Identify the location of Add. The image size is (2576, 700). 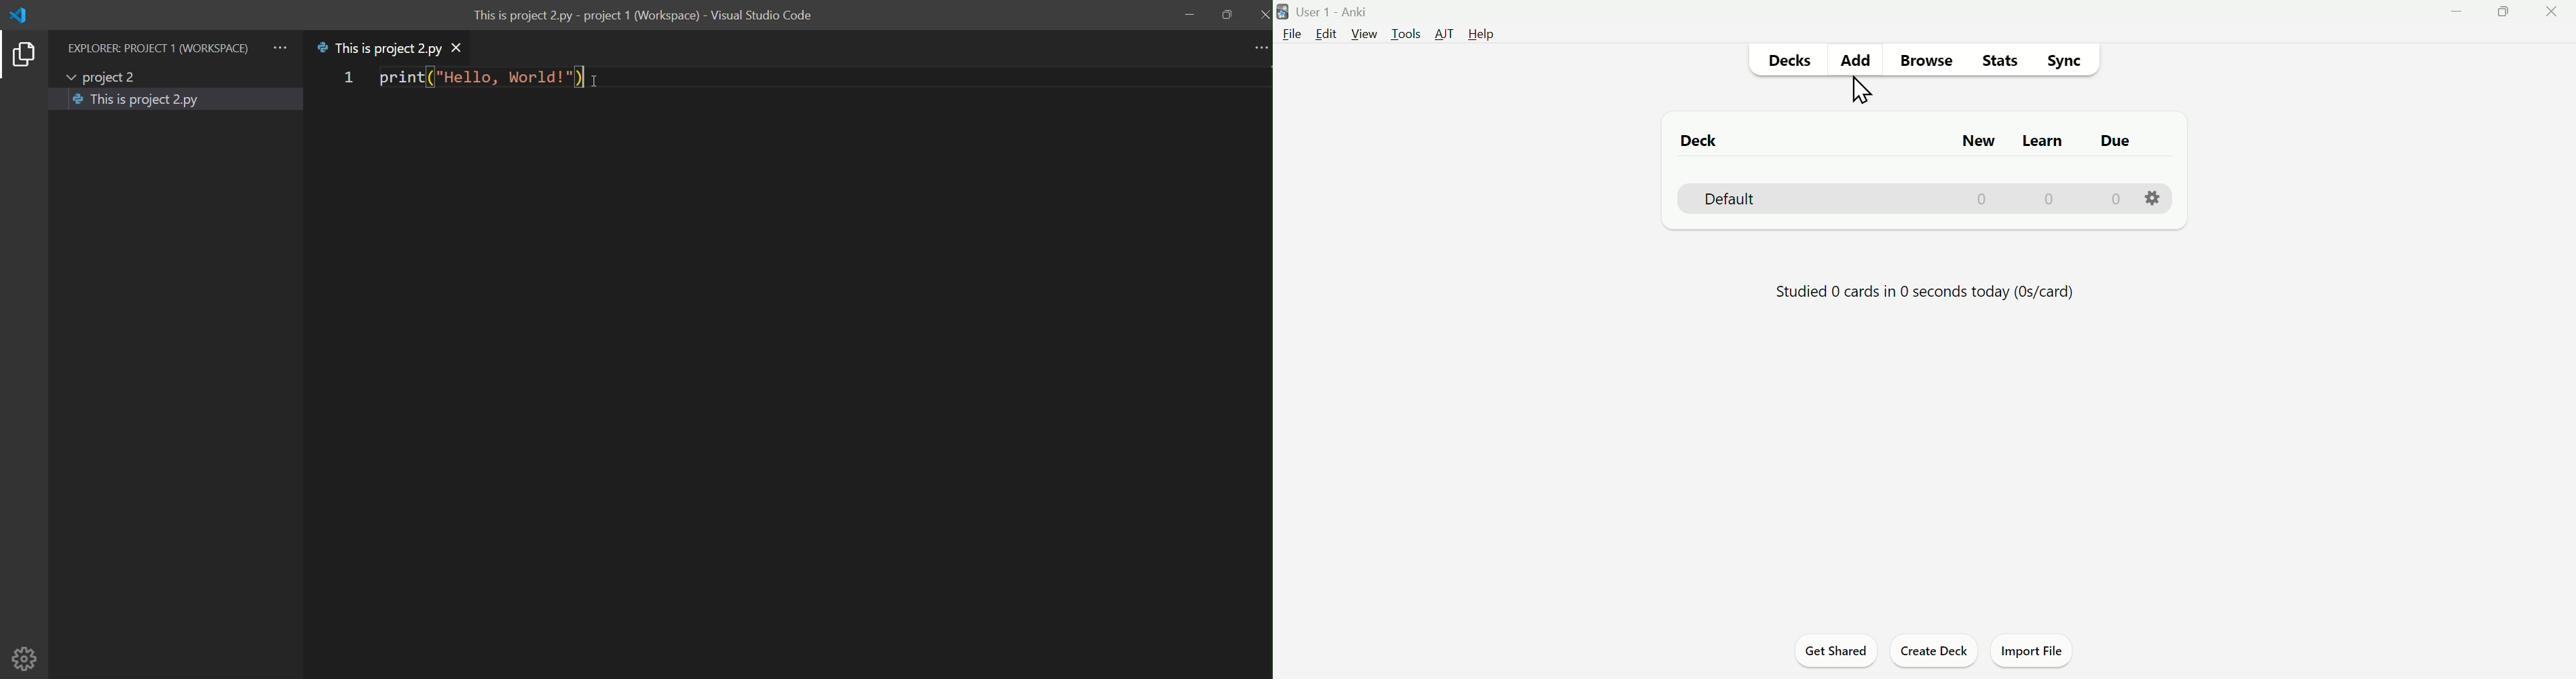
(1856, 58).